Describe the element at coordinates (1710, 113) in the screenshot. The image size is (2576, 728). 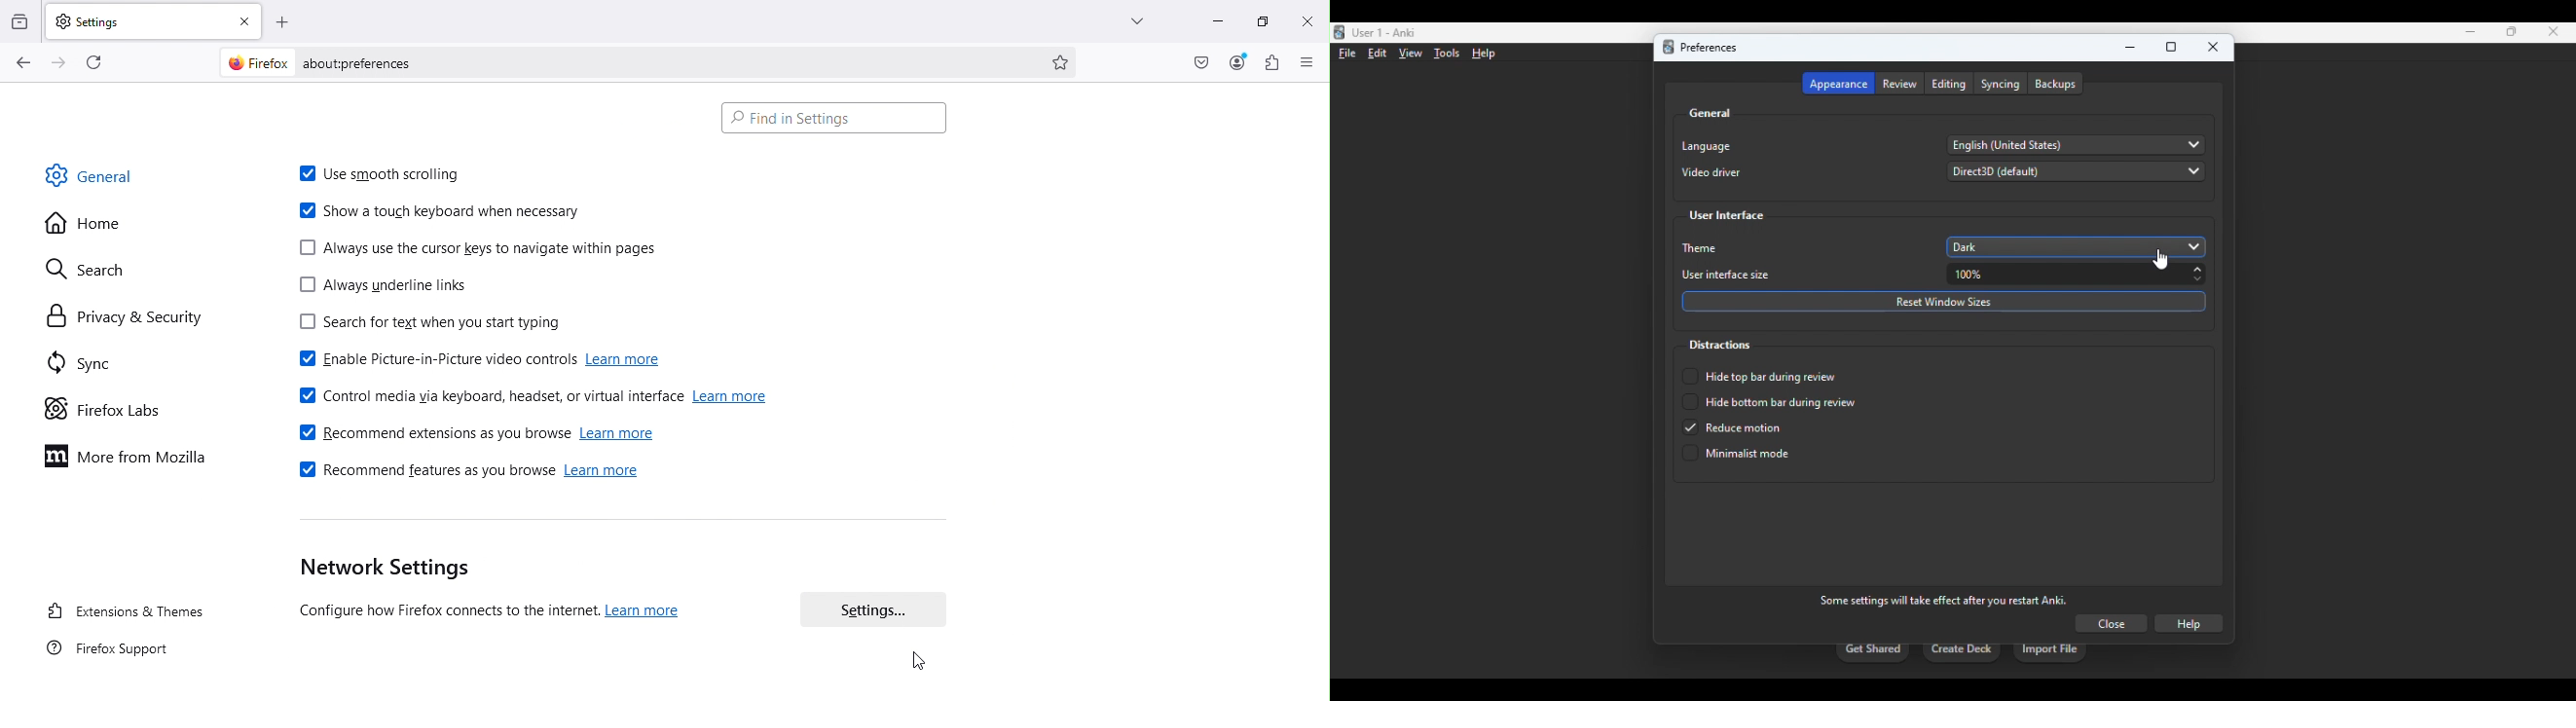
I see `general` at that location.